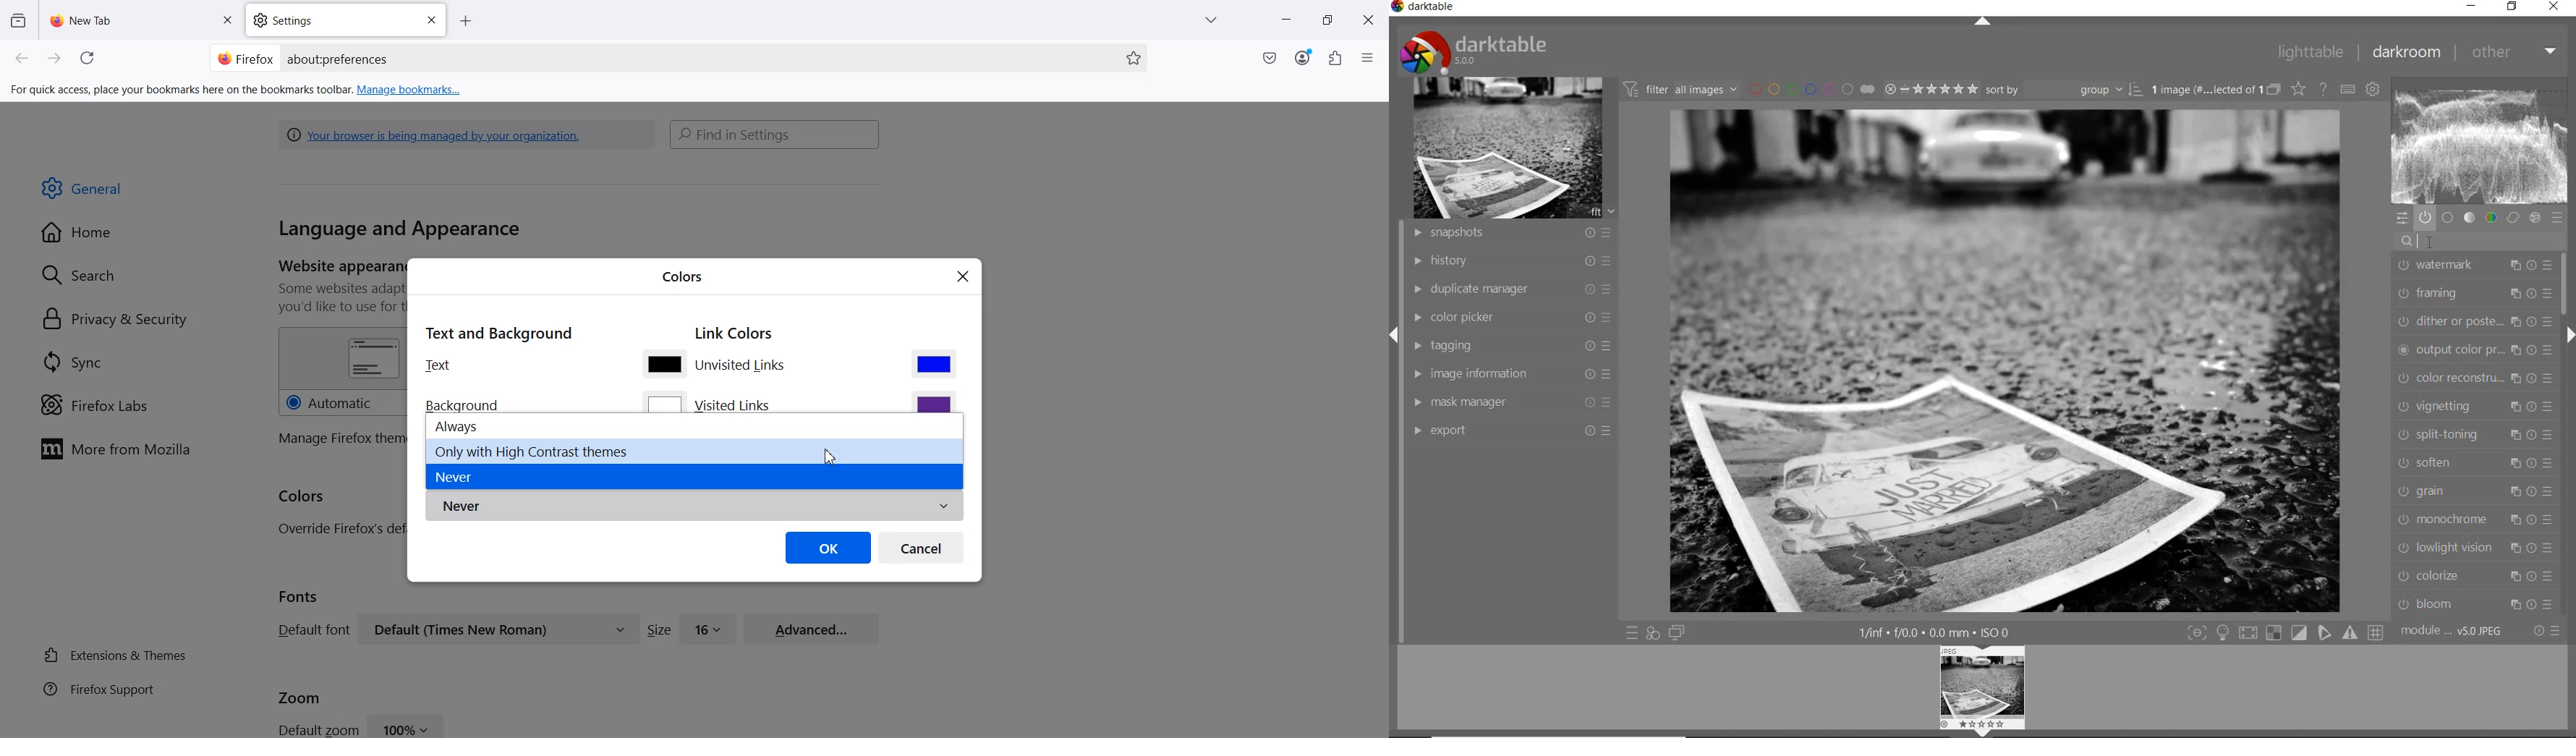 Image resolution: width=2576 pixels, height=756 pixels. I want to click on OK, so click(828, 547).